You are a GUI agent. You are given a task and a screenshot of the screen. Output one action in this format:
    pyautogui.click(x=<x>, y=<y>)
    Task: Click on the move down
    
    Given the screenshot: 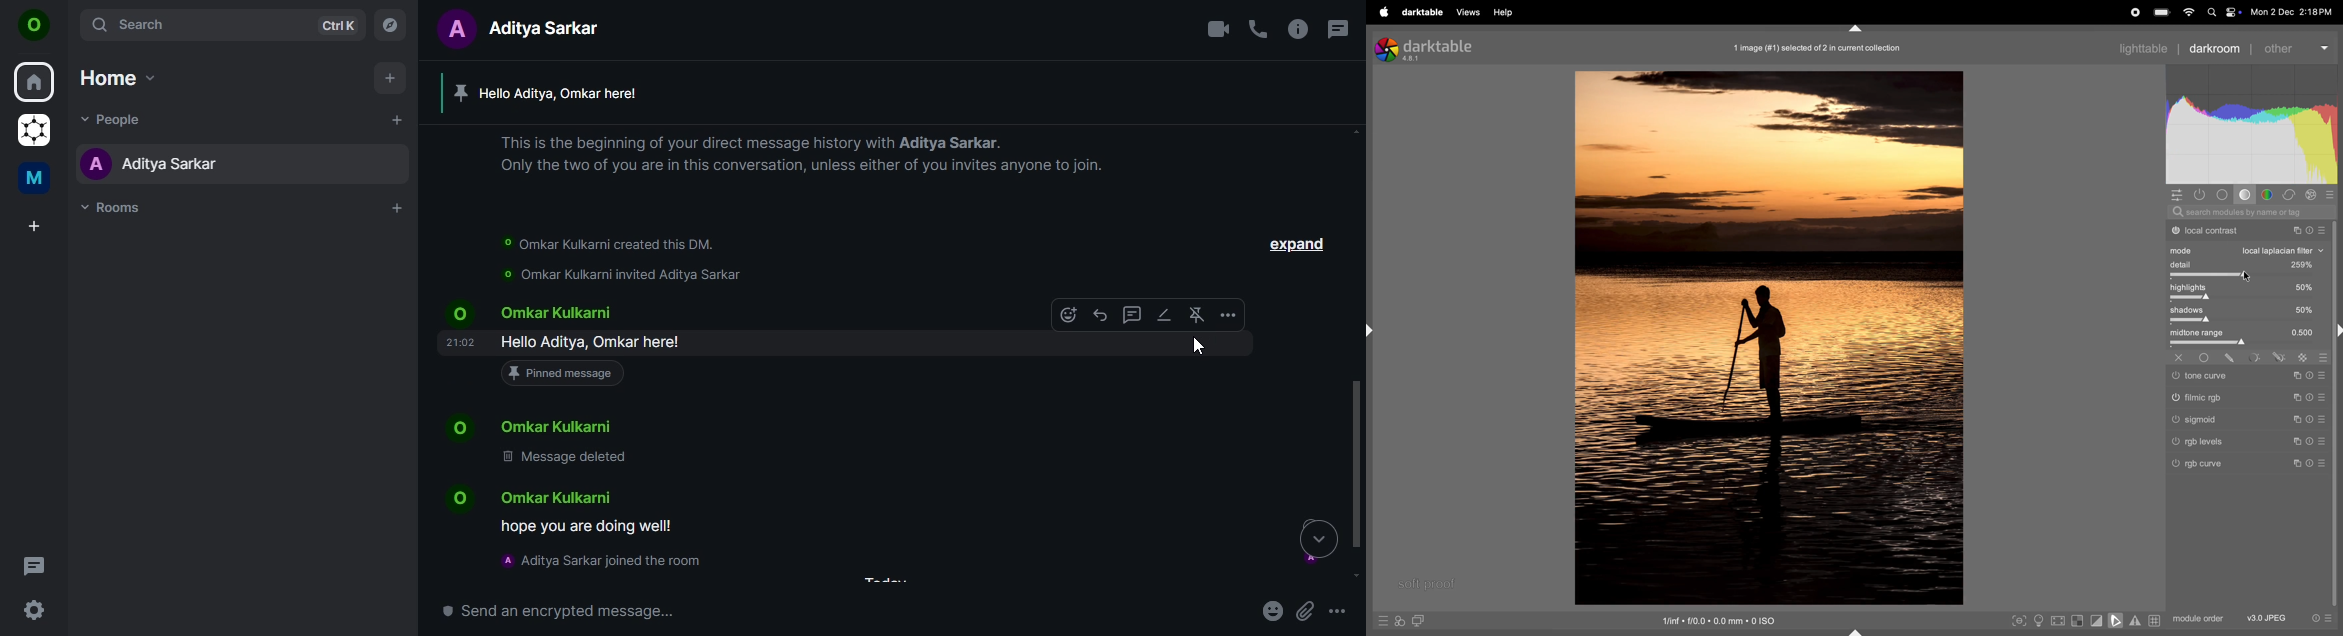 What is the action you would take?
    pyautogui.click(x=1313, y=539)
    